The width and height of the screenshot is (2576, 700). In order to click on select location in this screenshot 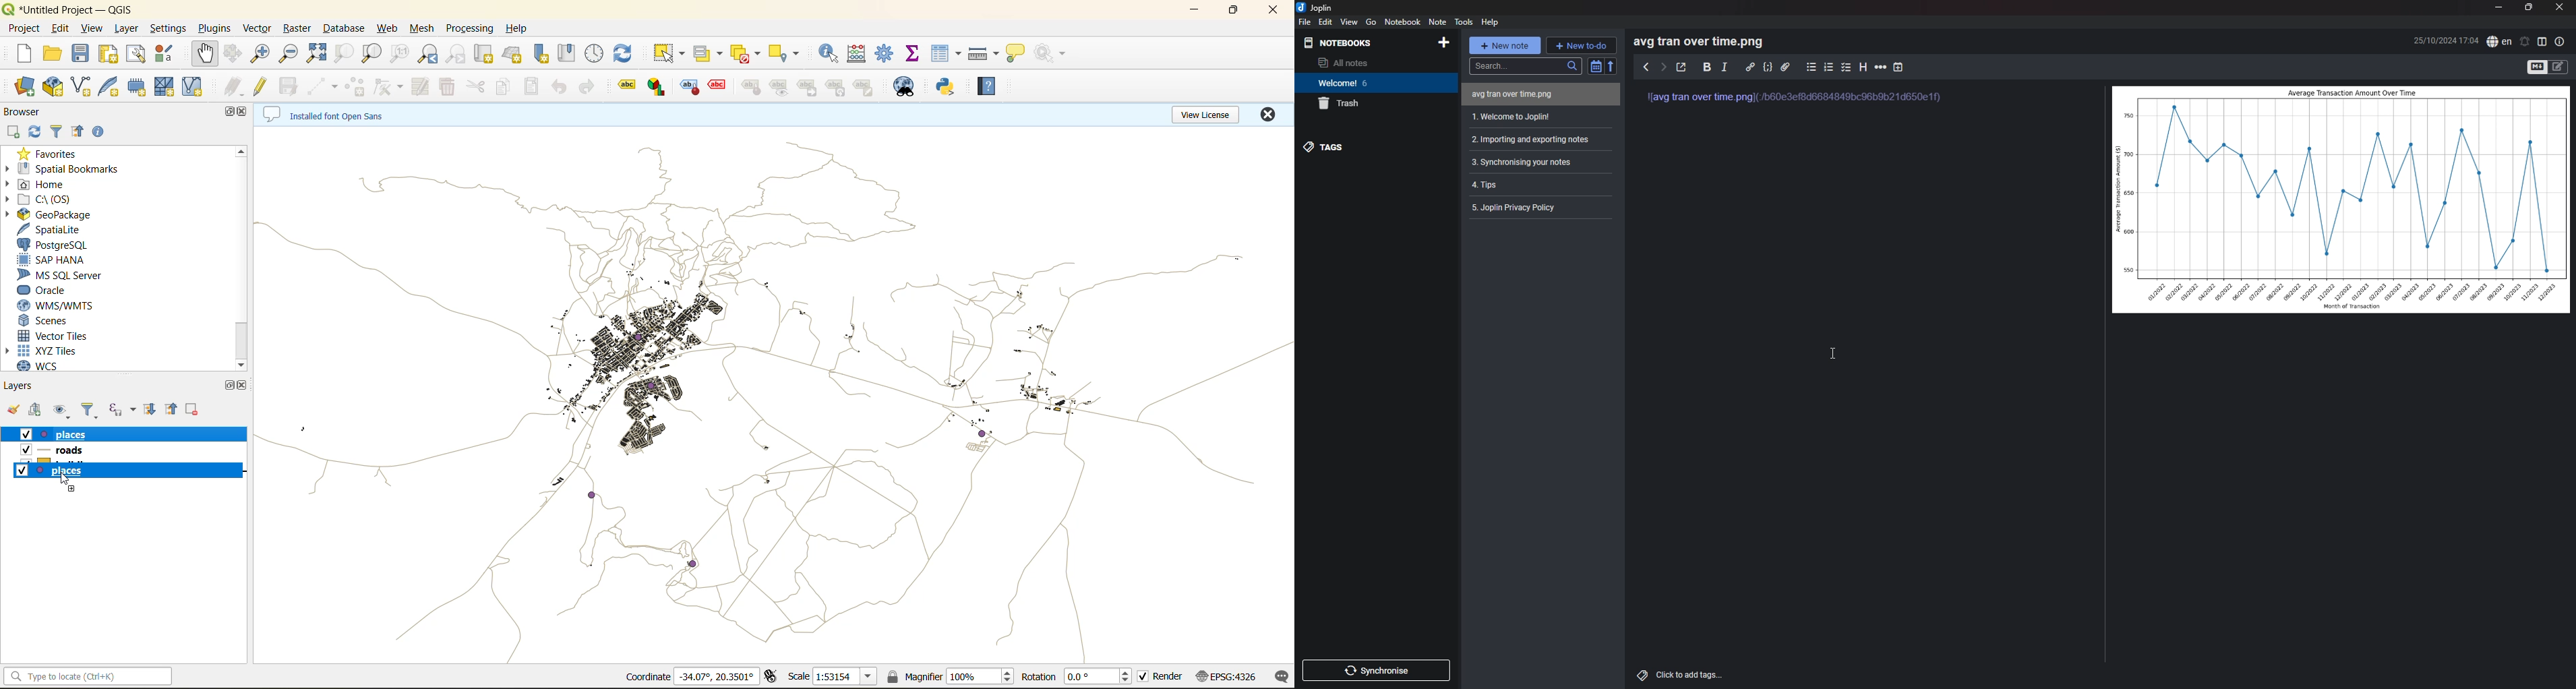, I will do `click(788, 52)`.